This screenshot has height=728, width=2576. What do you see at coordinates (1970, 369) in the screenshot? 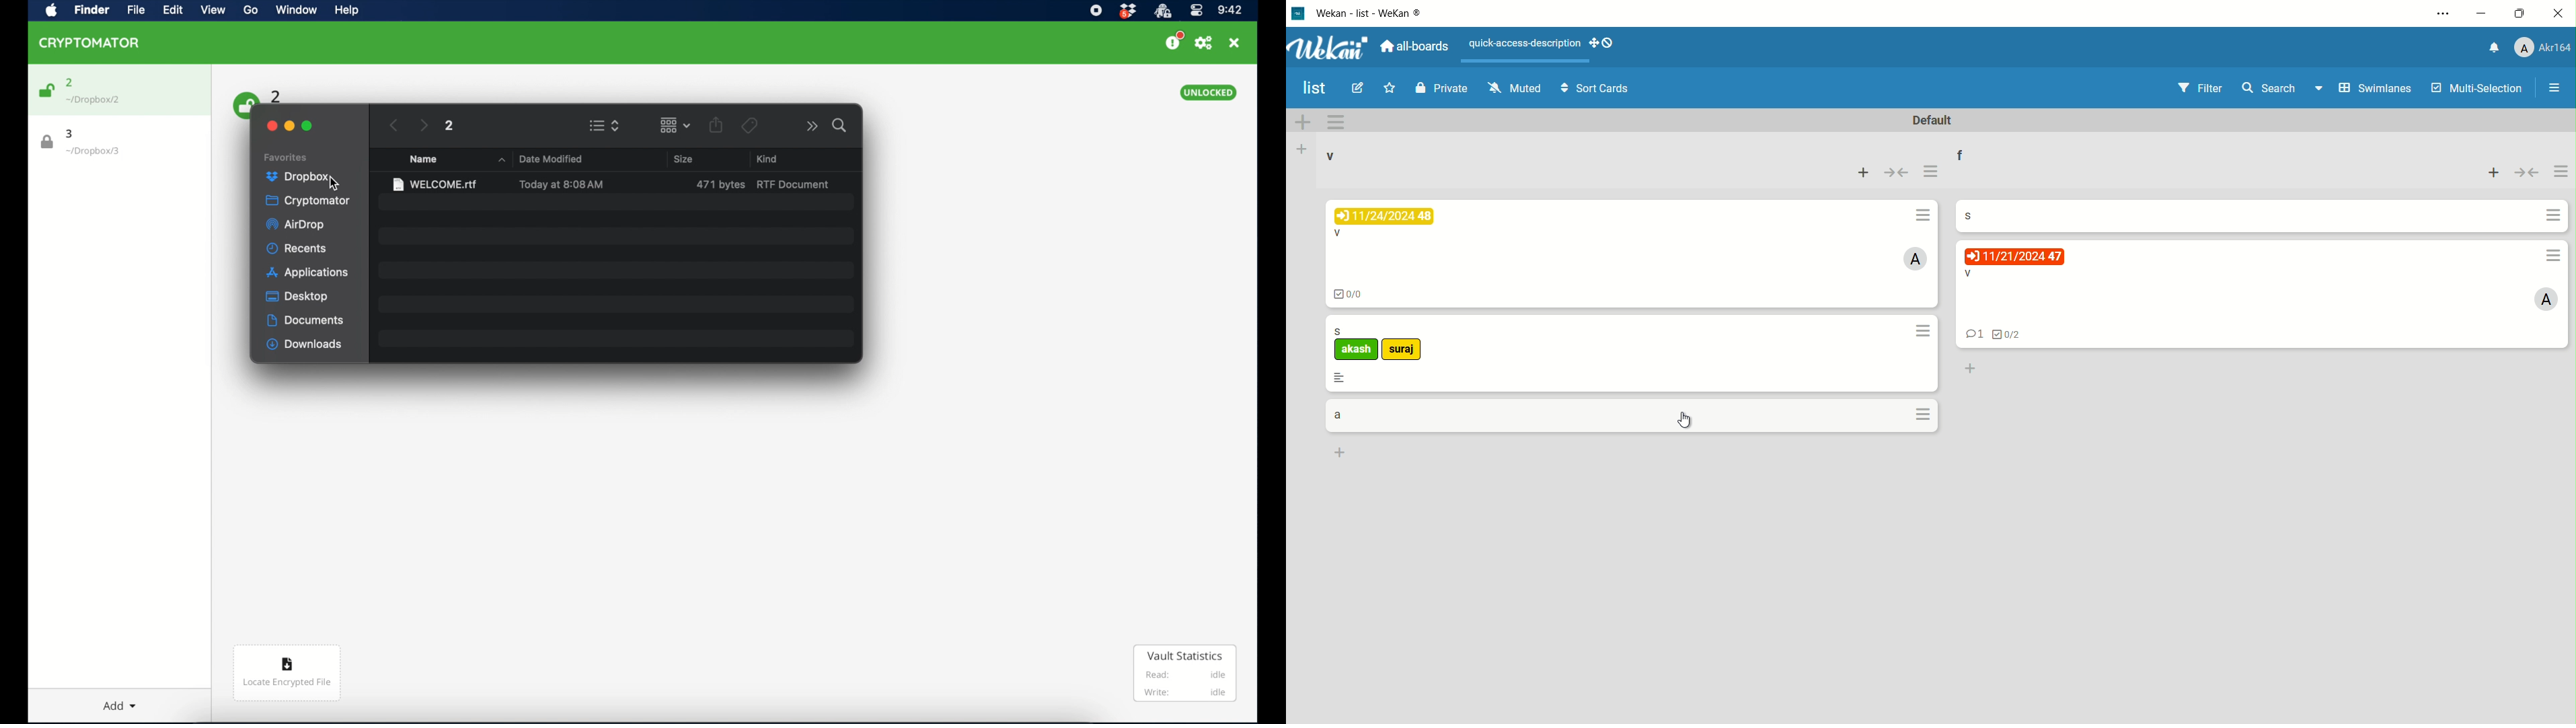
I see `add card bottom` at bounding box center [1970, 369].